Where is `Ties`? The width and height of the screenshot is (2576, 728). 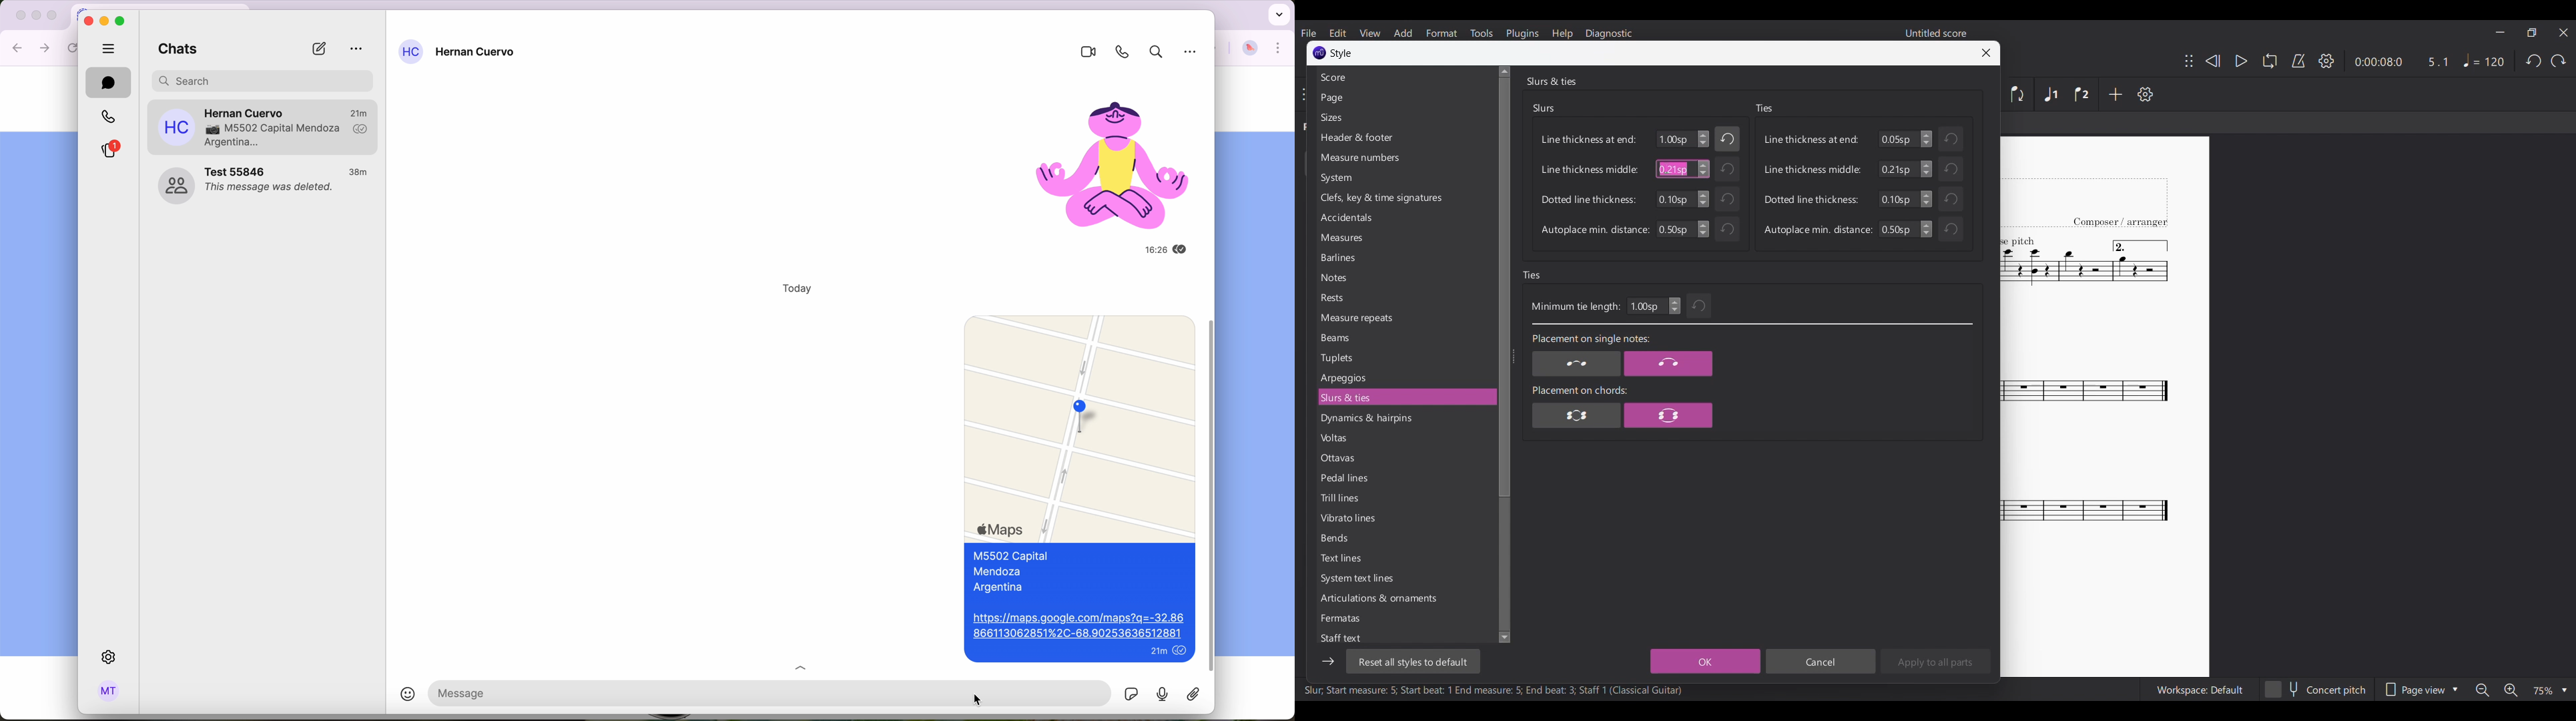
Ties is located at coordinates (1532, 275).